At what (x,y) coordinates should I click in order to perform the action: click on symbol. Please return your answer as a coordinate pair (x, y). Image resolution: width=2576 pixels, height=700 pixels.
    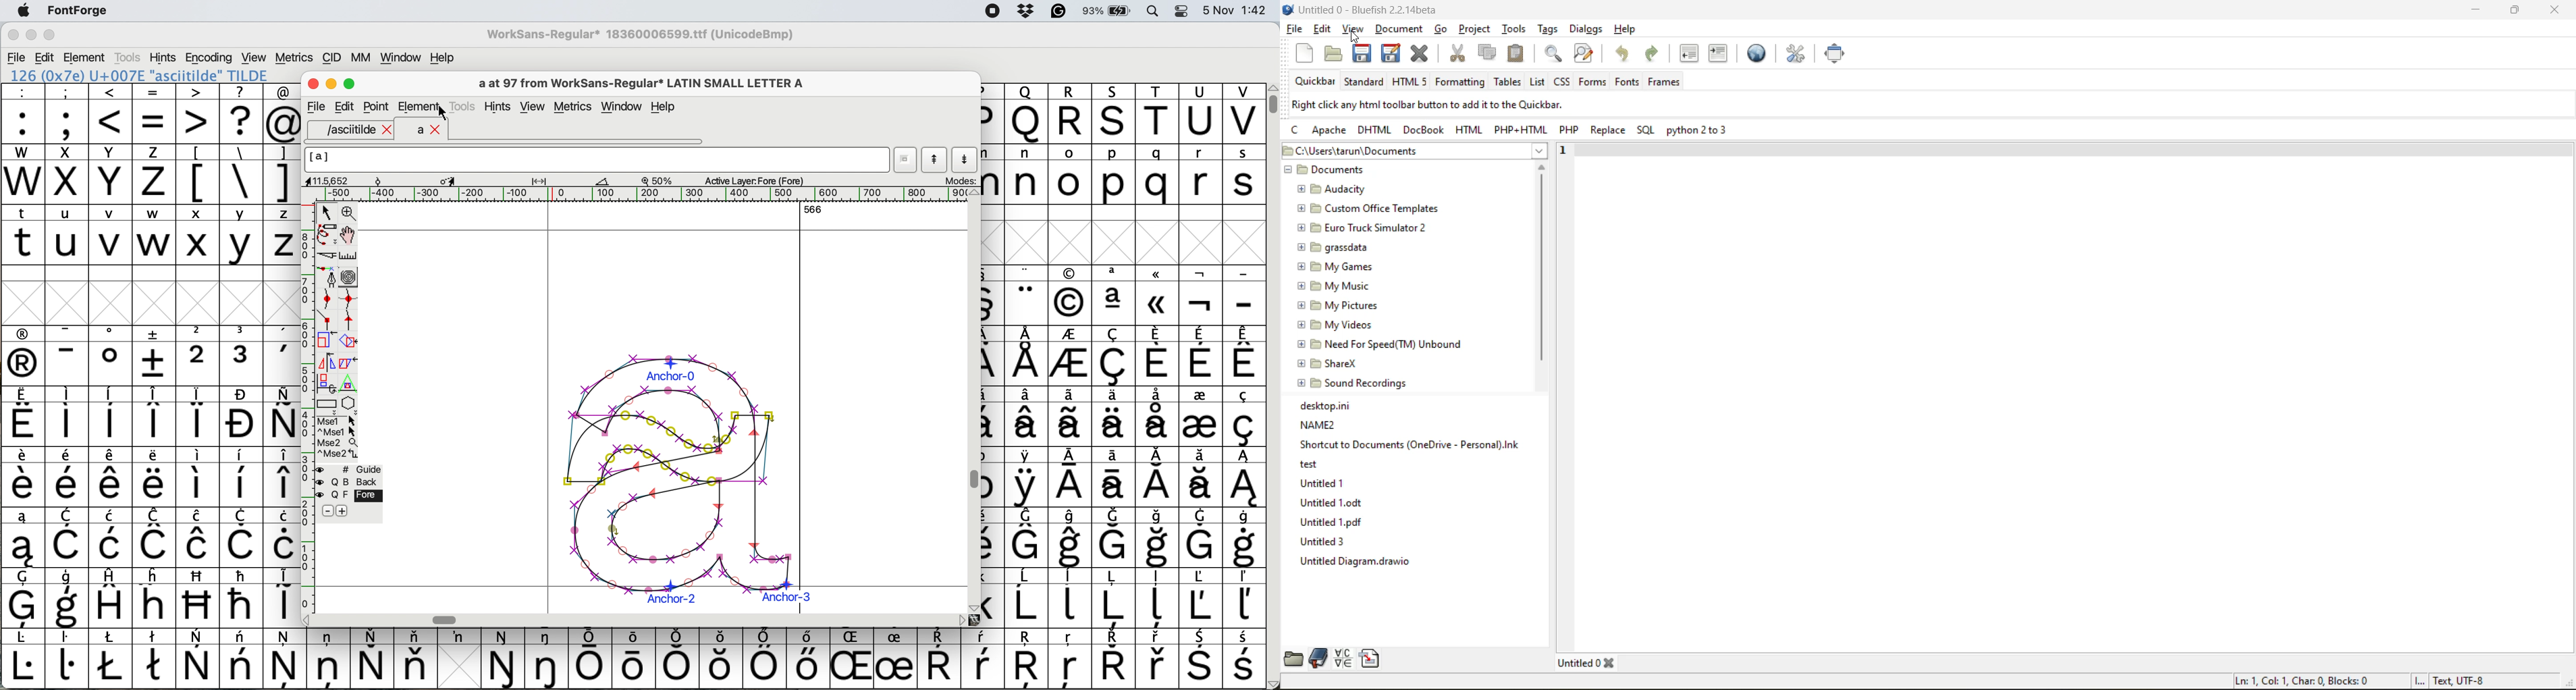
    Looking at the image, I should click on (24, 356).